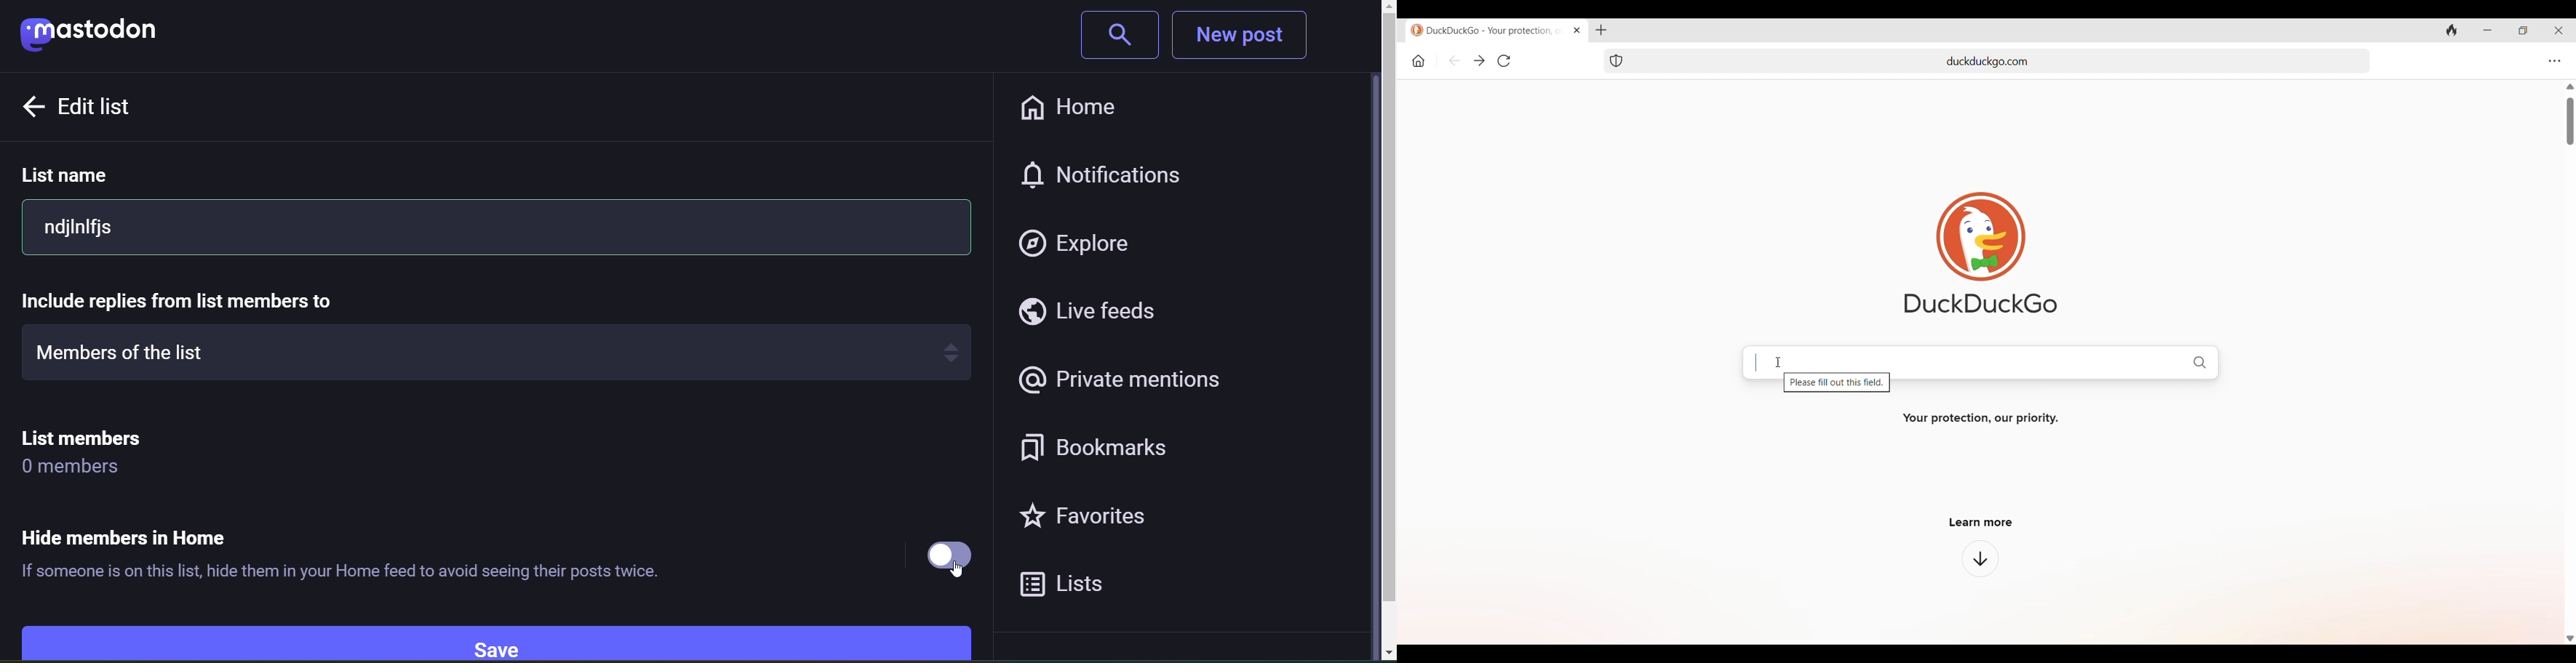  What do you see at coordinates (1479, 61) in the screenshot?
I see `Go forward` at bounding box center [1479, 61].